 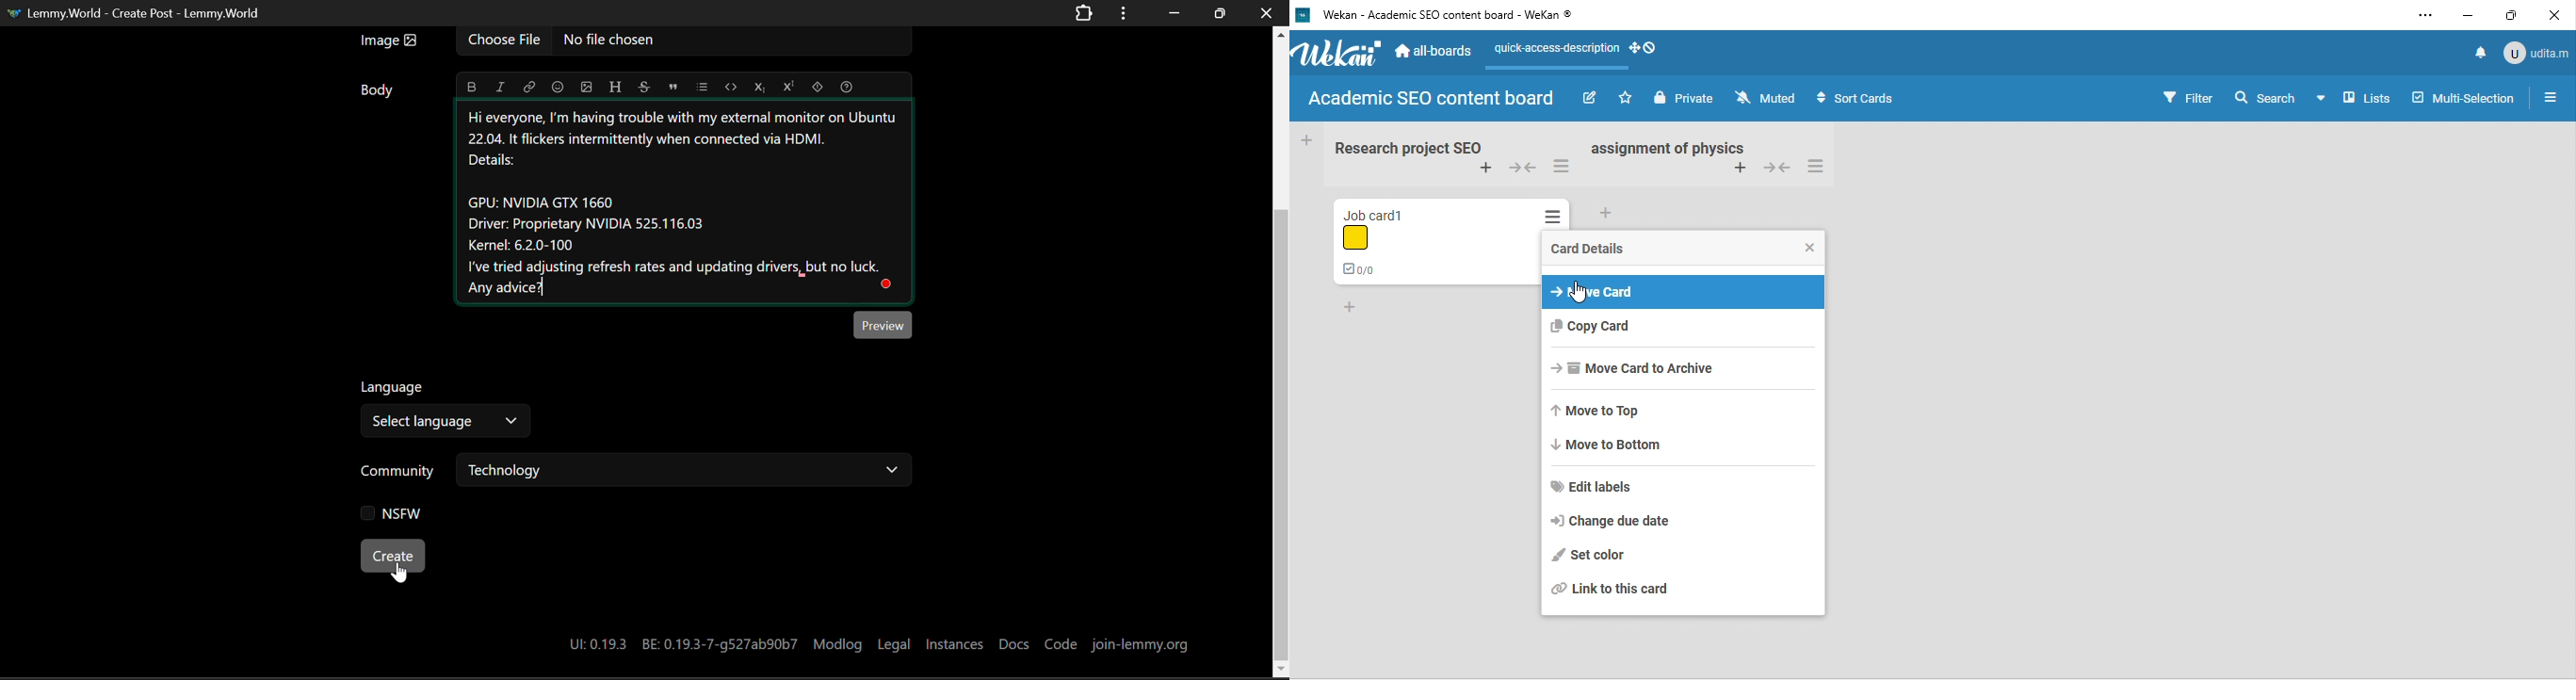 I want to click on Insert Emoji, so click(x=557, y=86).